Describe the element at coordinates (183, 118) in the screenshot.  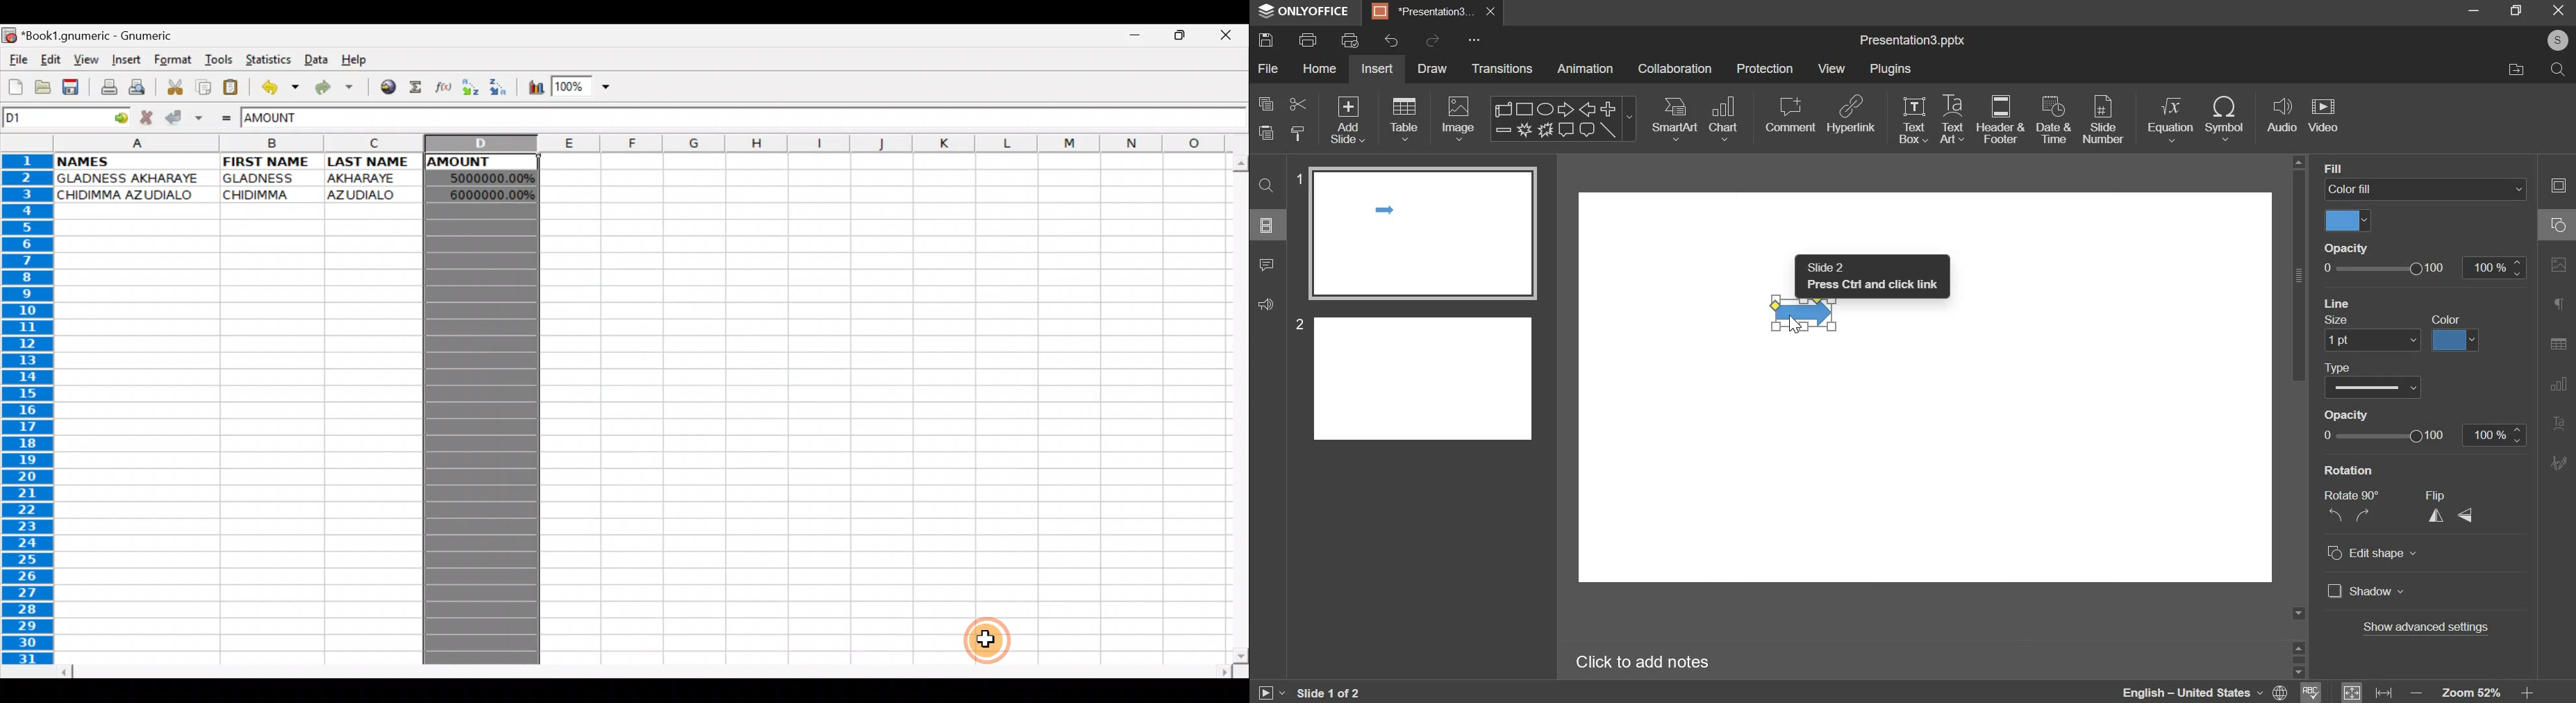
I see `Accept change` at that location.